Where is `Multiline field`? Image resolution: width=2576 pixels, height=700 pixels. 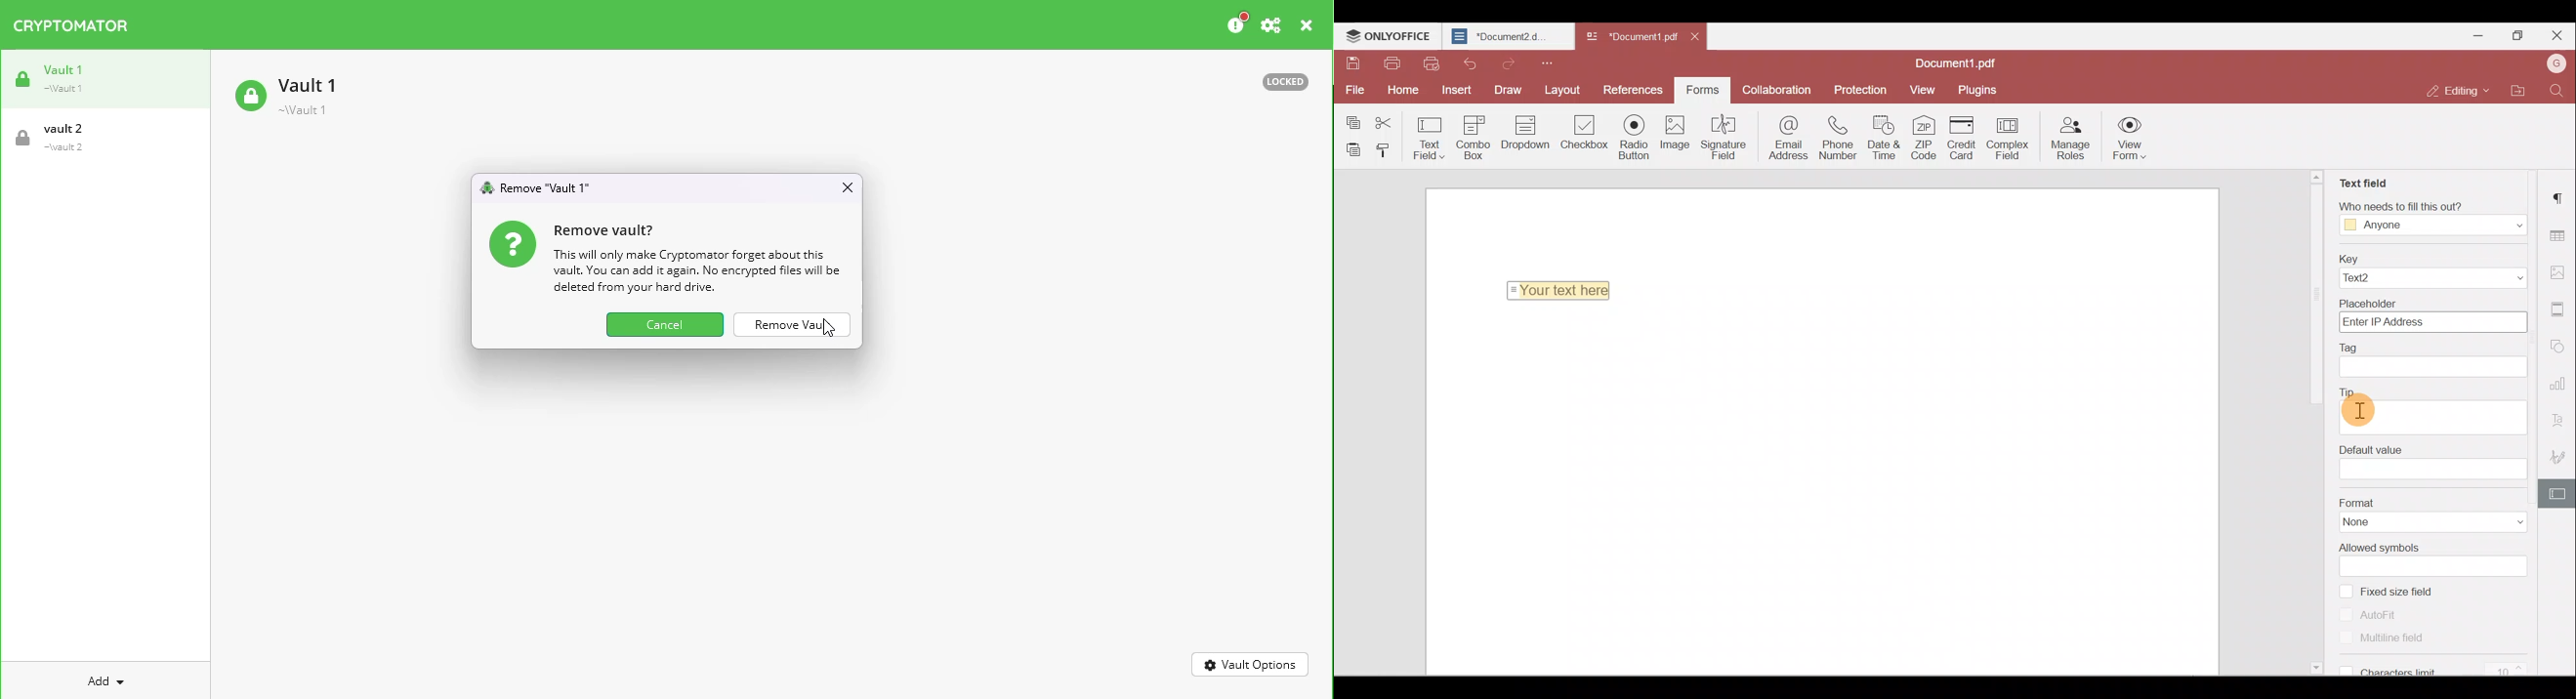
Multiline field is located at coordinates (2401, 639).